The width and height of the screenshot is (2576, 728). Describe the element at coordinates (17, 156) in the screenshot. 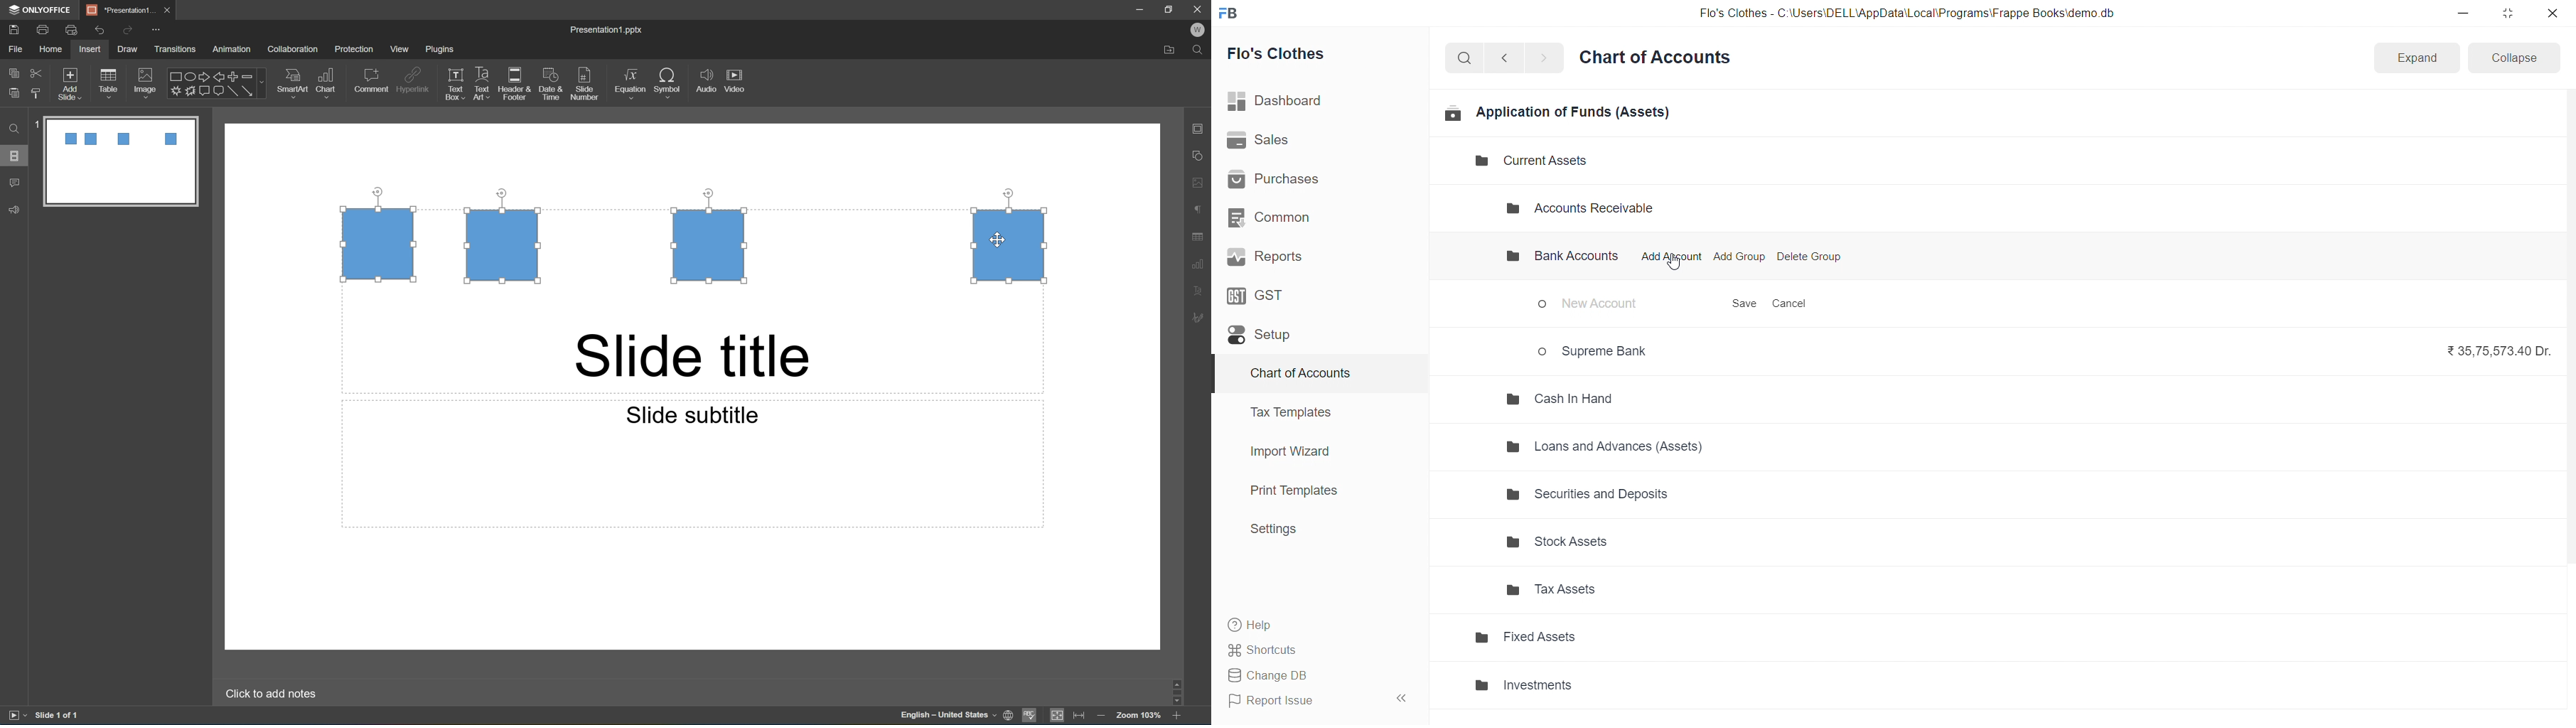

I see `slides` at that location.